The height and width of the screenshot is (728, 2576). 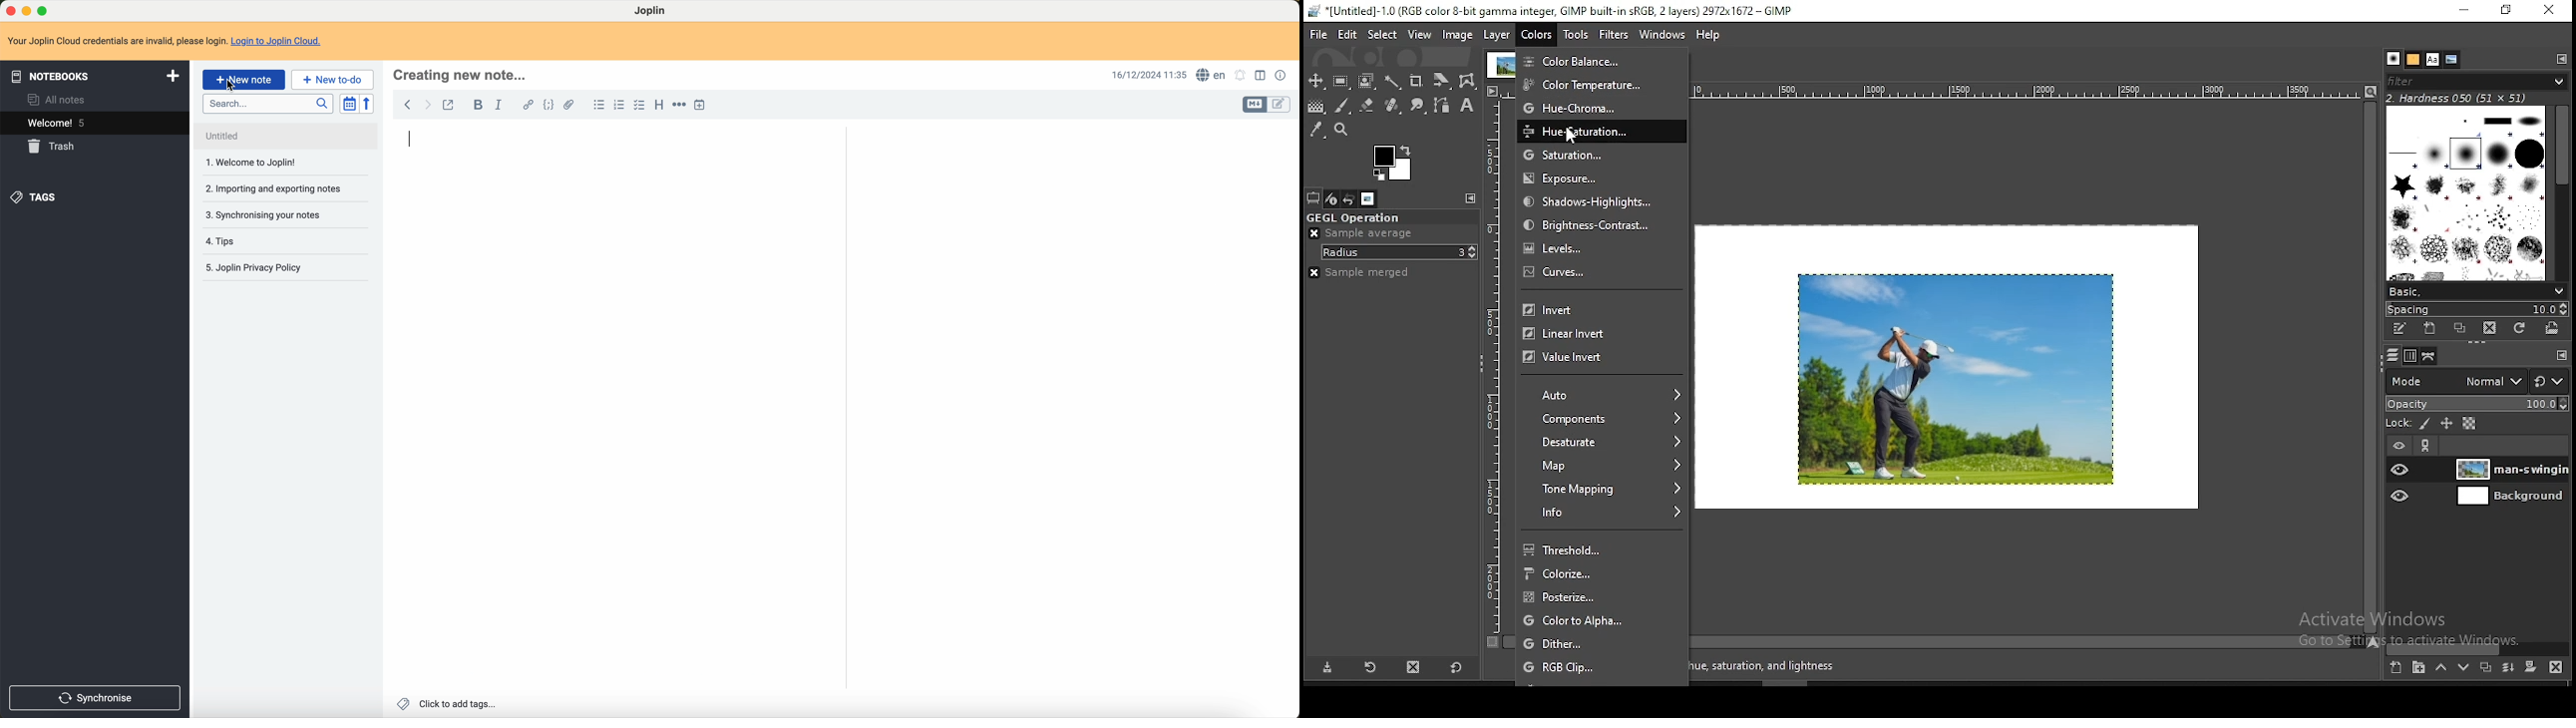 I want to click on save tool preset, so click(x=1331, y=667).